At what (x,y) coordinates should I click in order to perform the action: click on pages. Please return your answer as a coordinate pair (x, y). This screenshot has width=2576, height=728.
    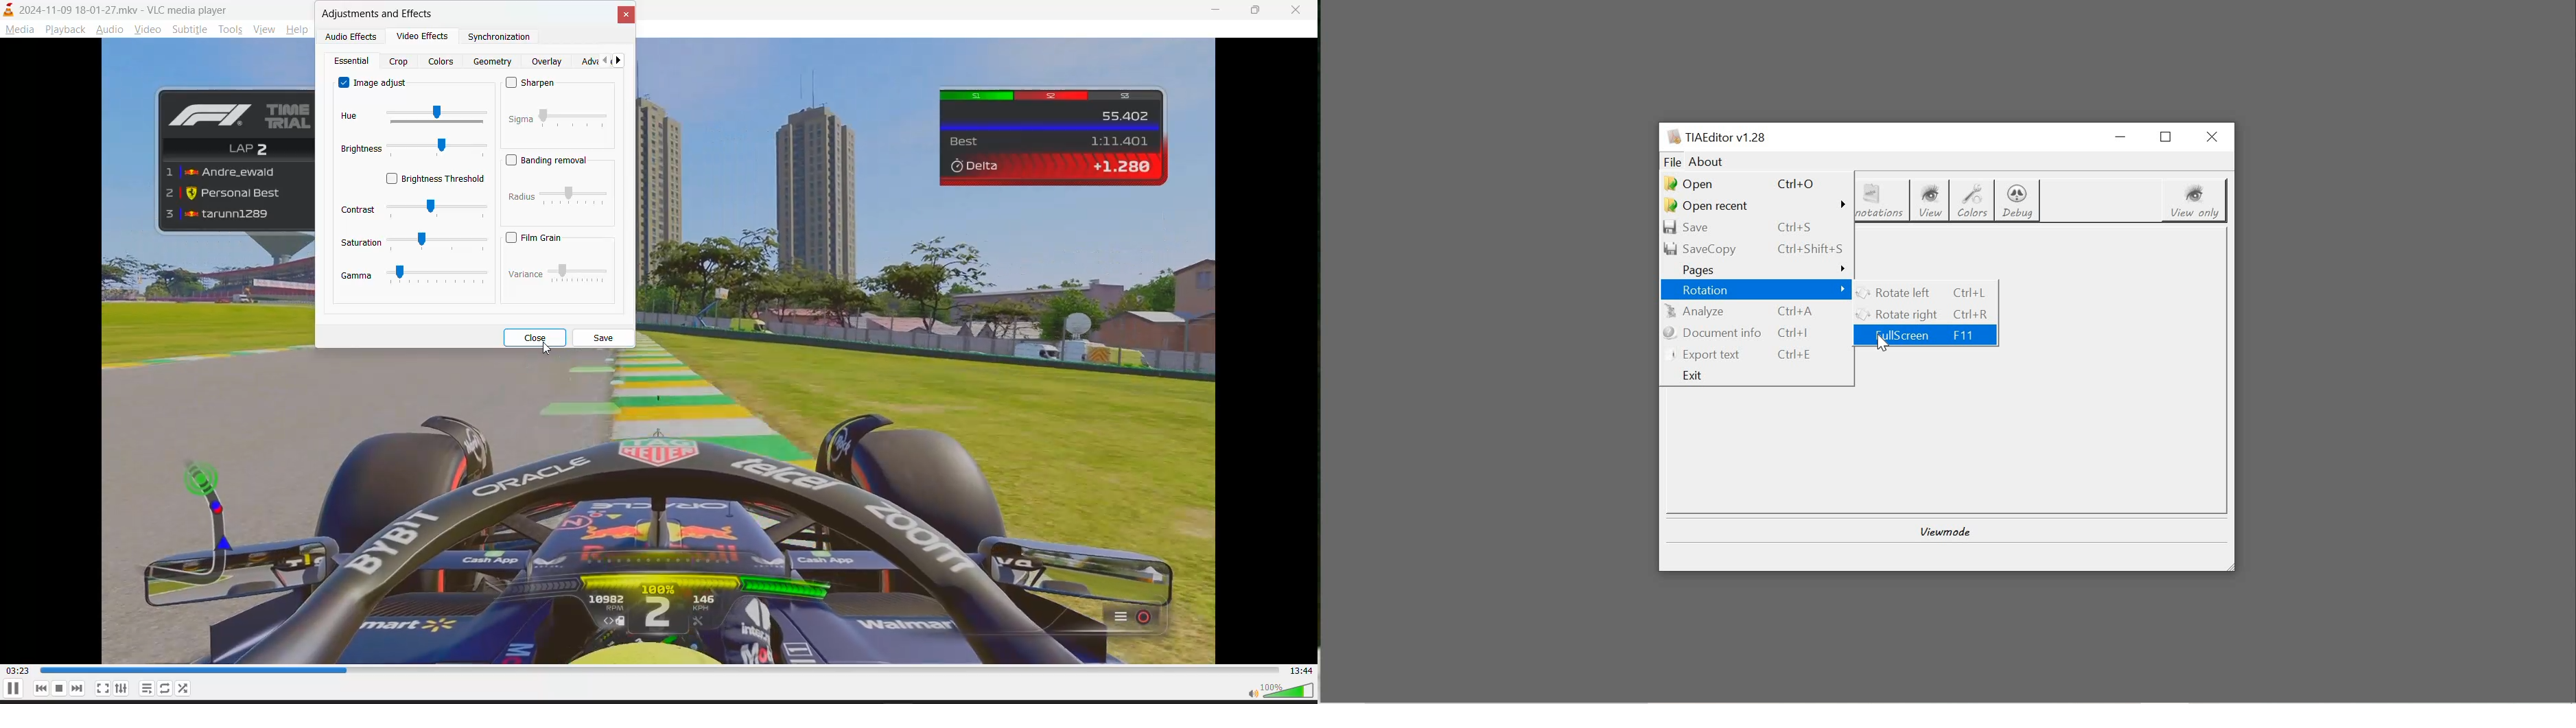
    Looking at the image, I should click on (1757, 269).